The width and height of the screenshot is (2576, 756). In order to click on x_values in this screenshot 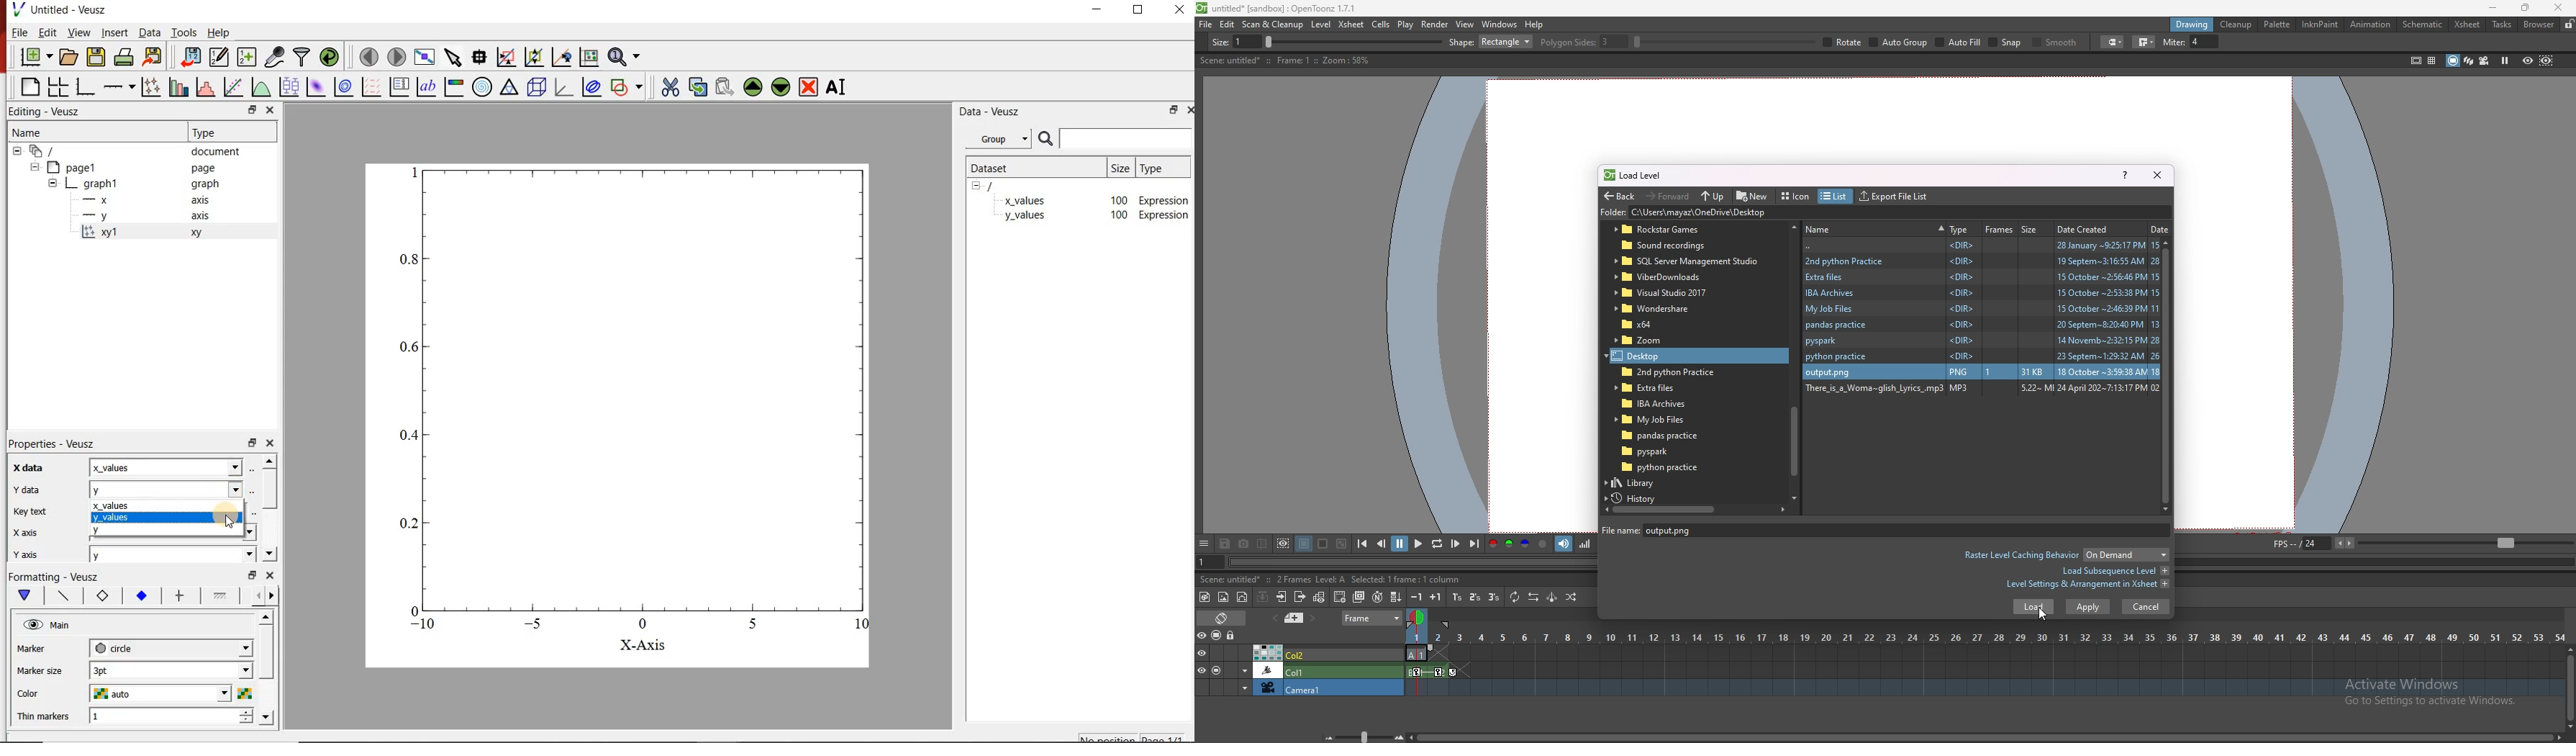, I will do `click(168, 505)`.